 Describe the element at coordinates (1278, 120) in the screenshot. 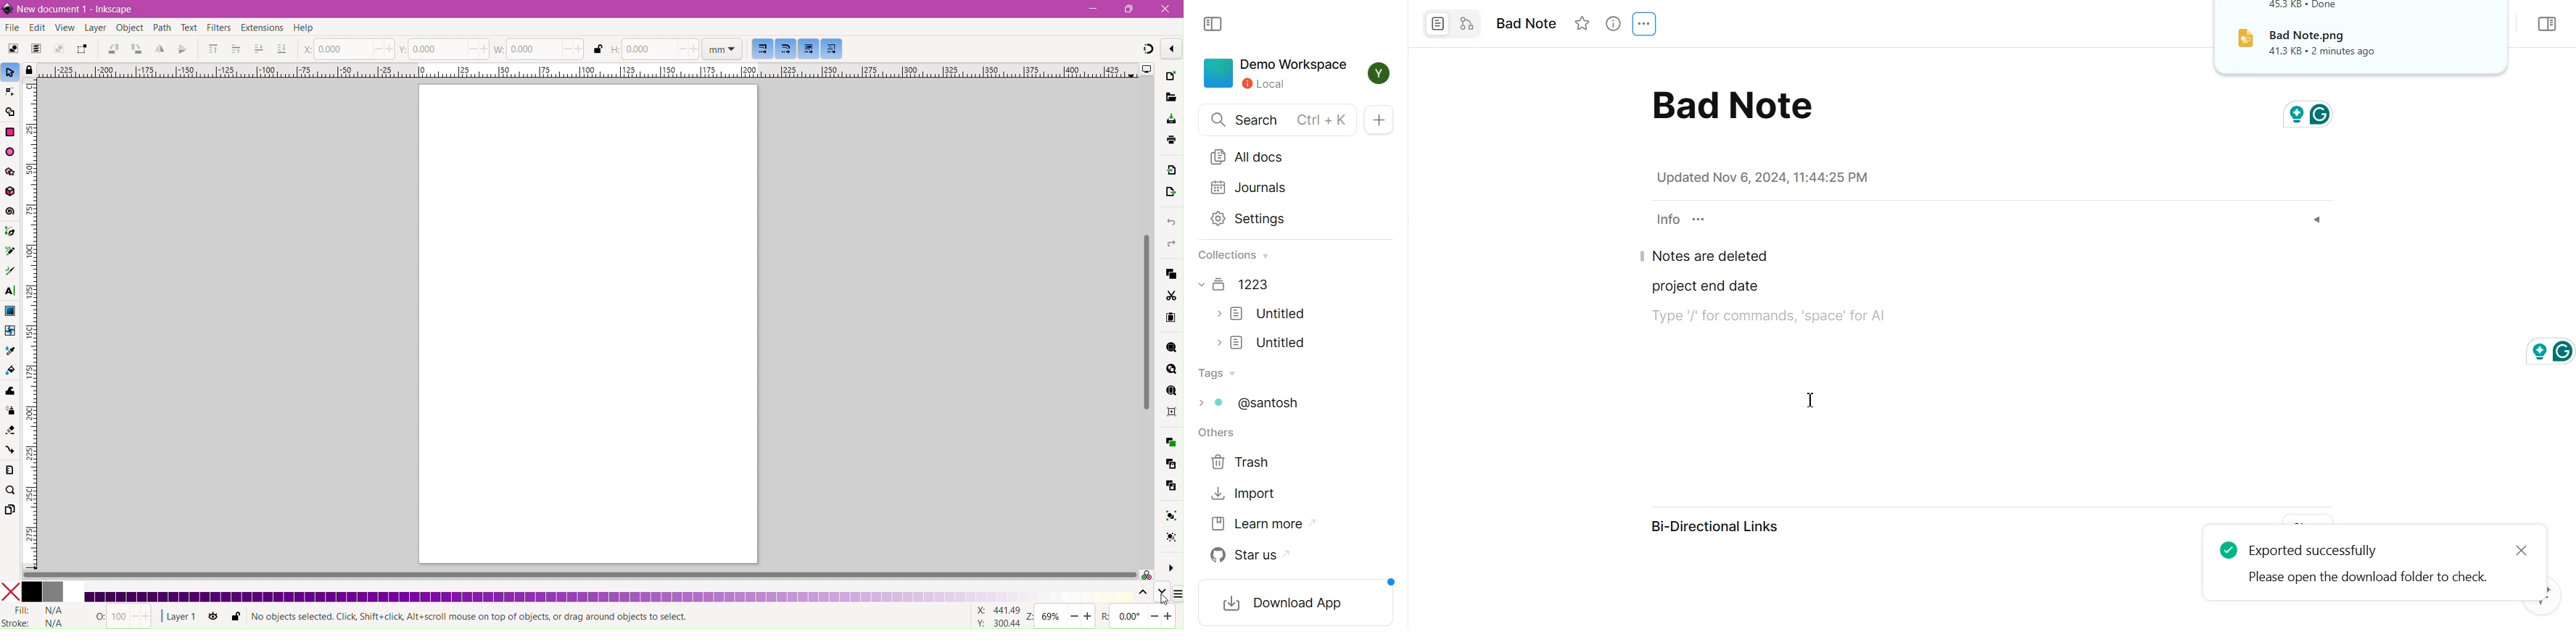

I see `Search doc` at that location.